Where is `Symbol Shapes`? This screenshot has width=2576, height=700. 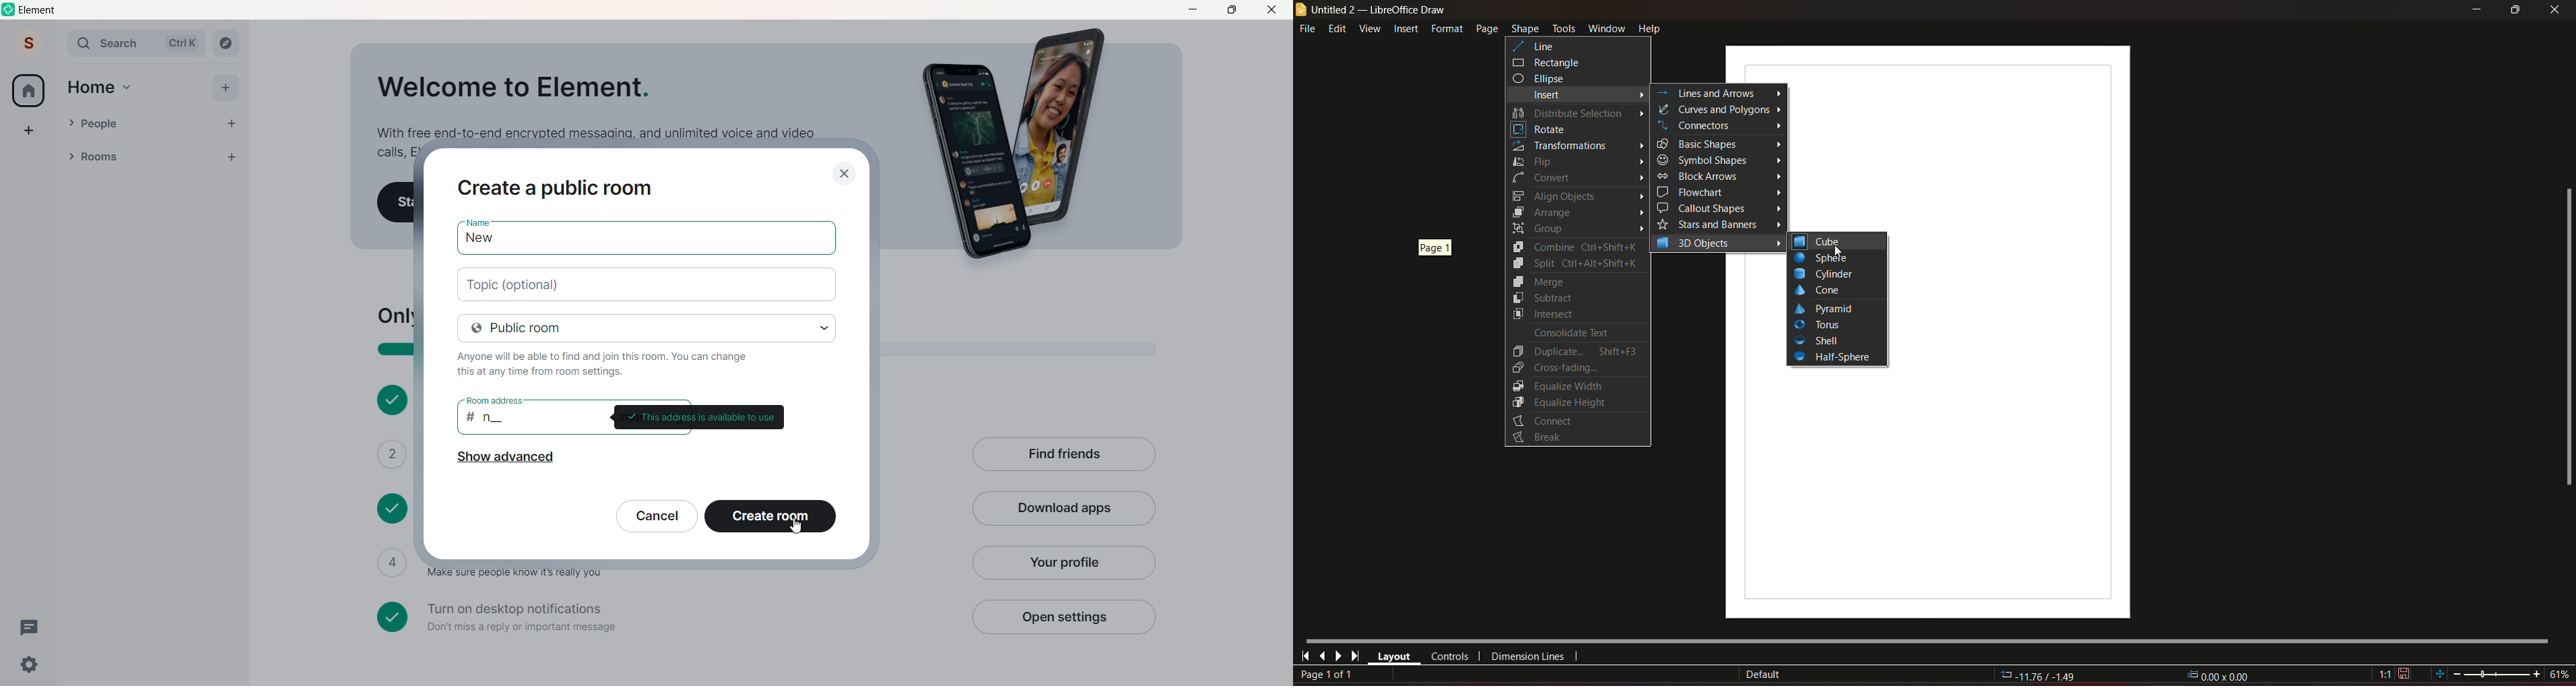
Symbol Shapes is located at coordinates (1702, 160).